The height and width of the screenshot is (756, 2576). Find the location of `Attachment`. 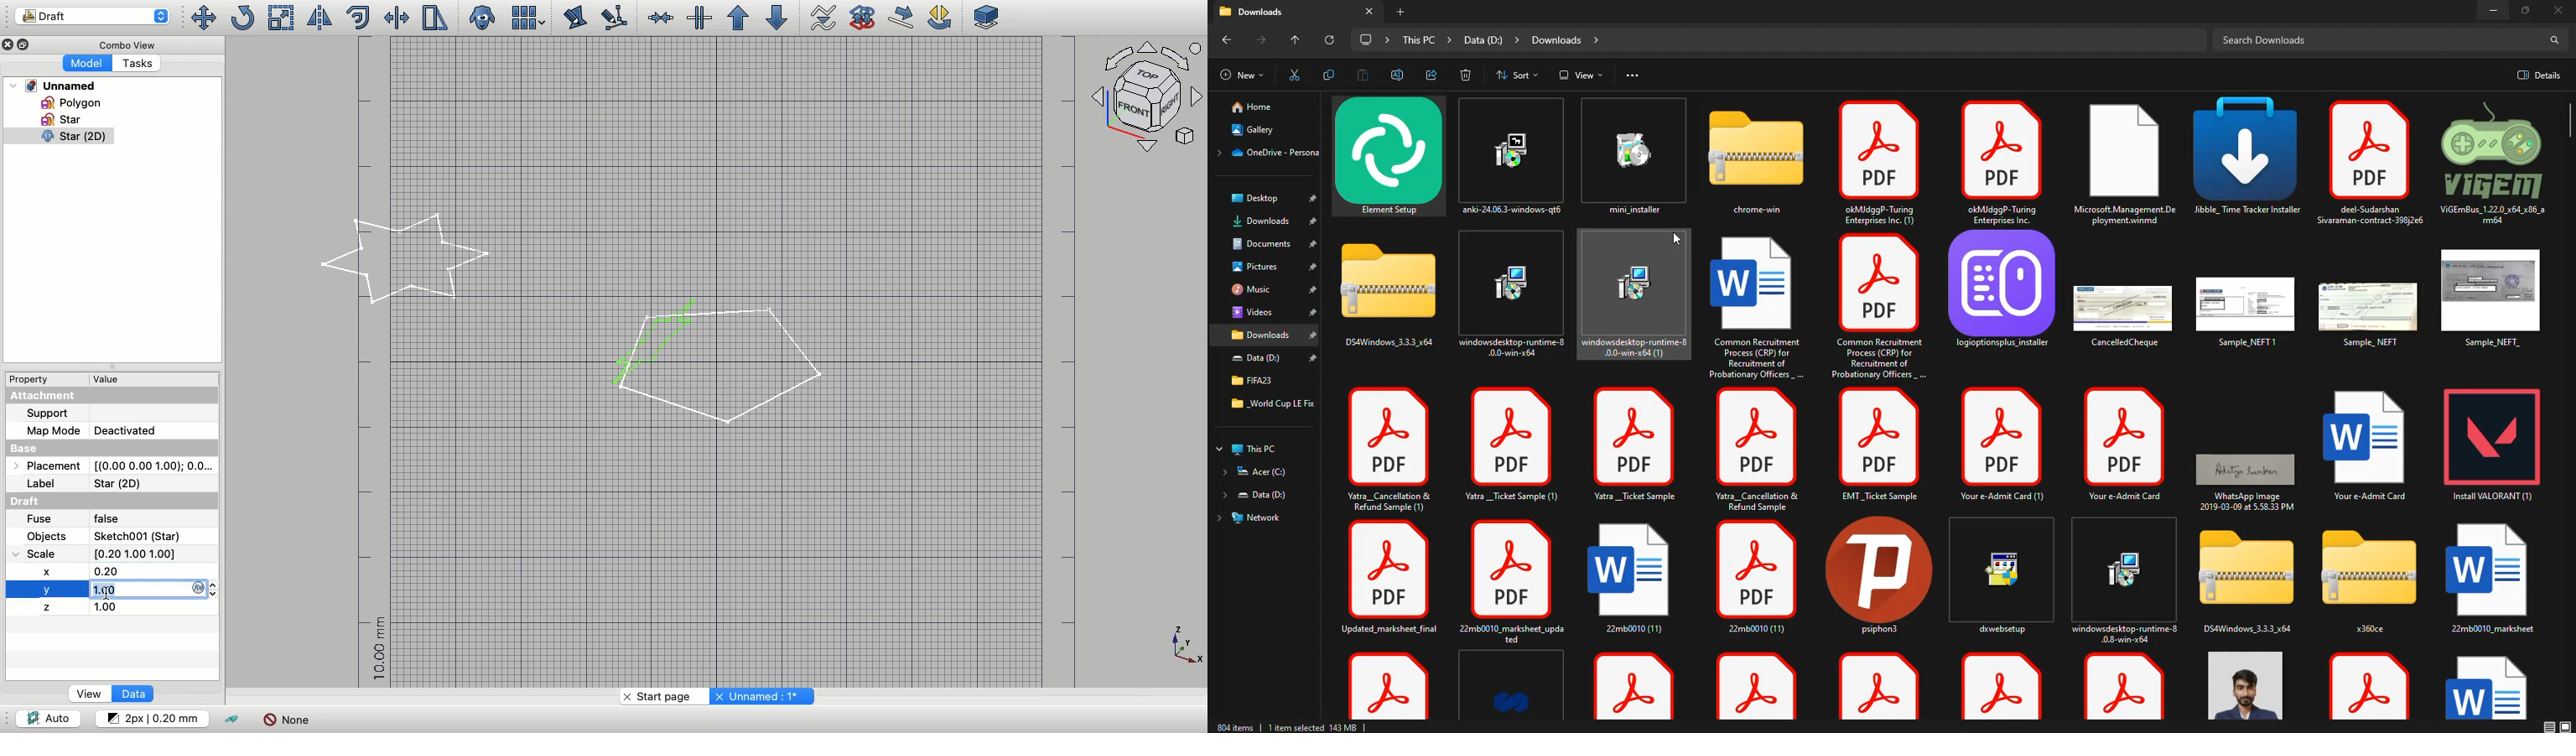

Attachment is located at coordinates (112, 395).